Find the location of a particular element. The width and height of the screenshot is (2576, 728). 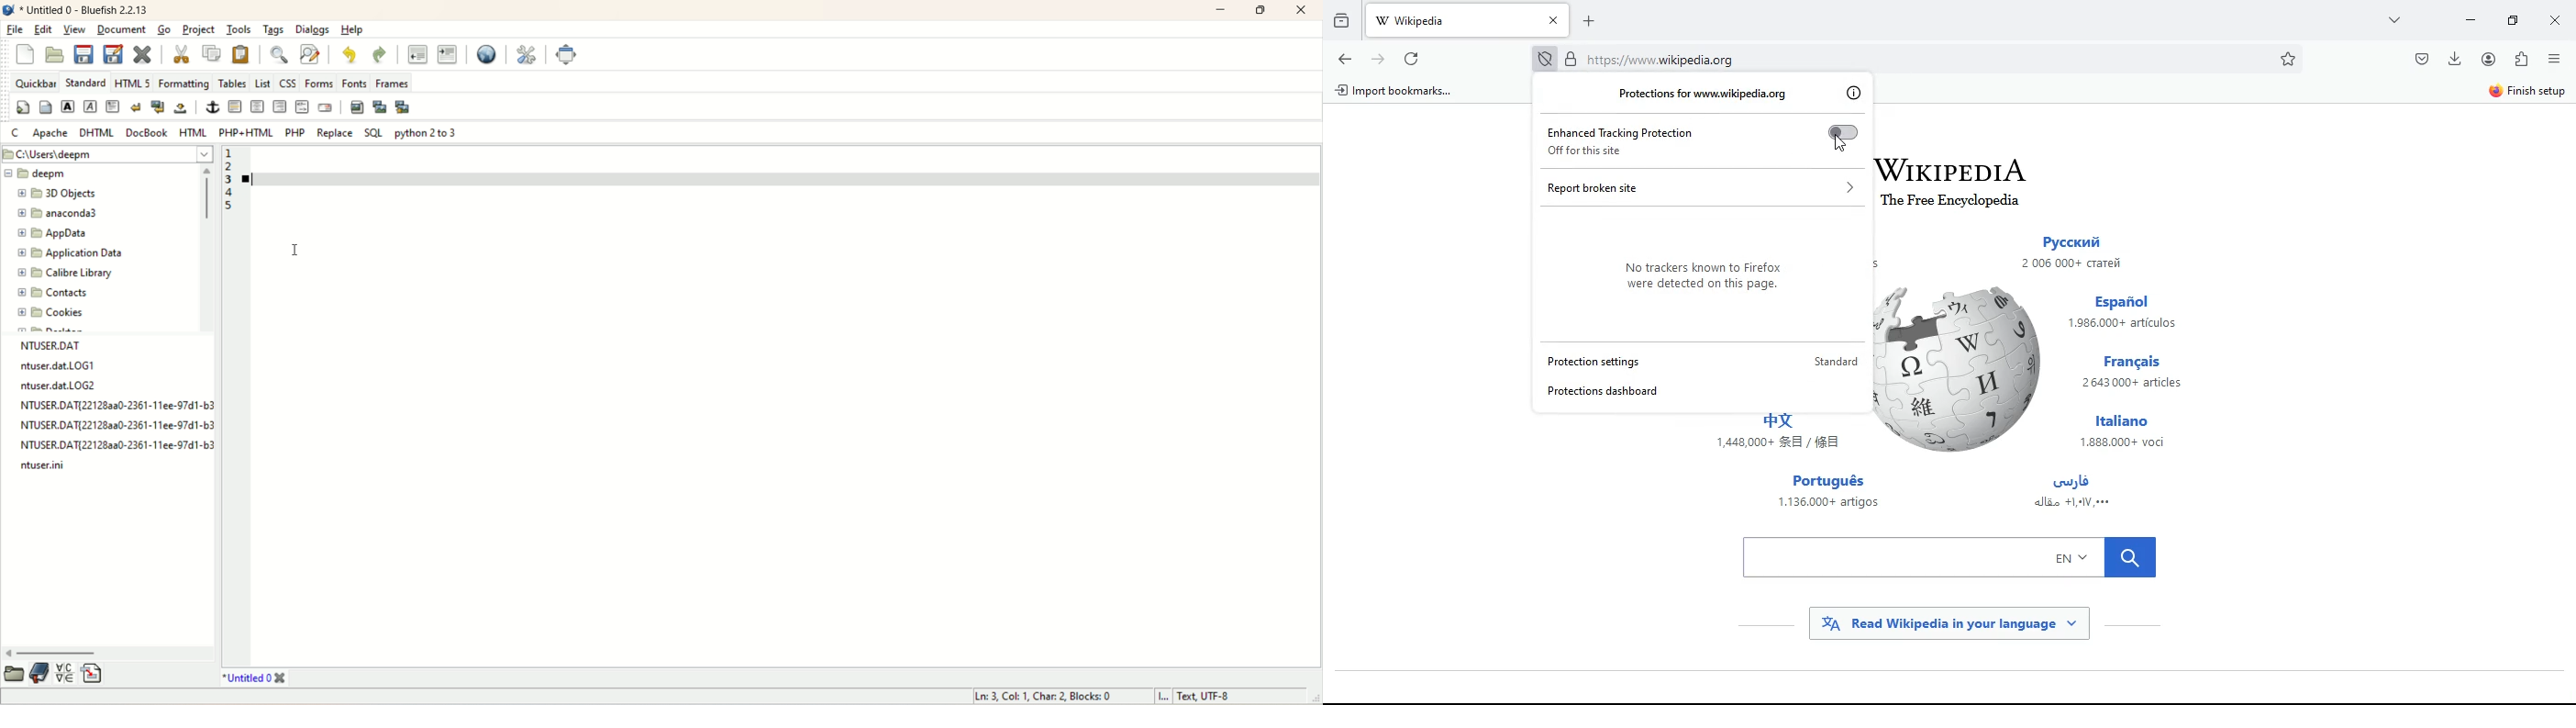

title is located at coordinates (252, 679).